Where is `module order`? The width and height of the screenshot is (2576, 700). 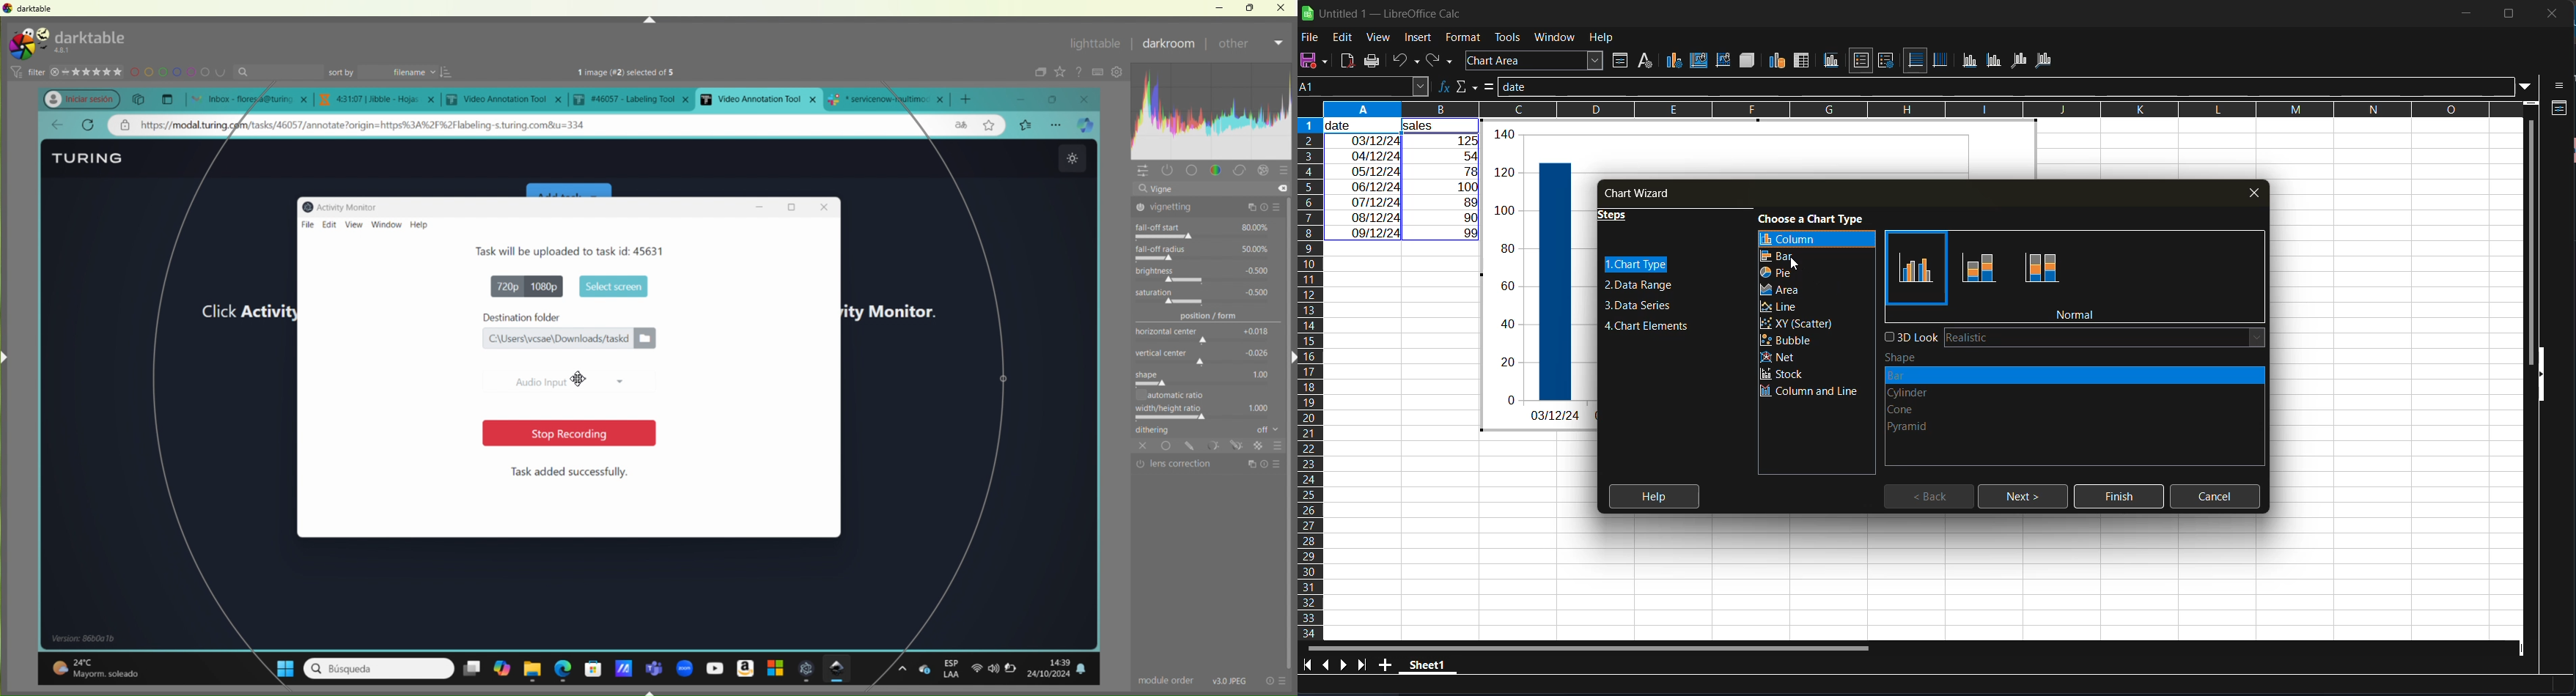 module order is located at coordinates (1160, 680).